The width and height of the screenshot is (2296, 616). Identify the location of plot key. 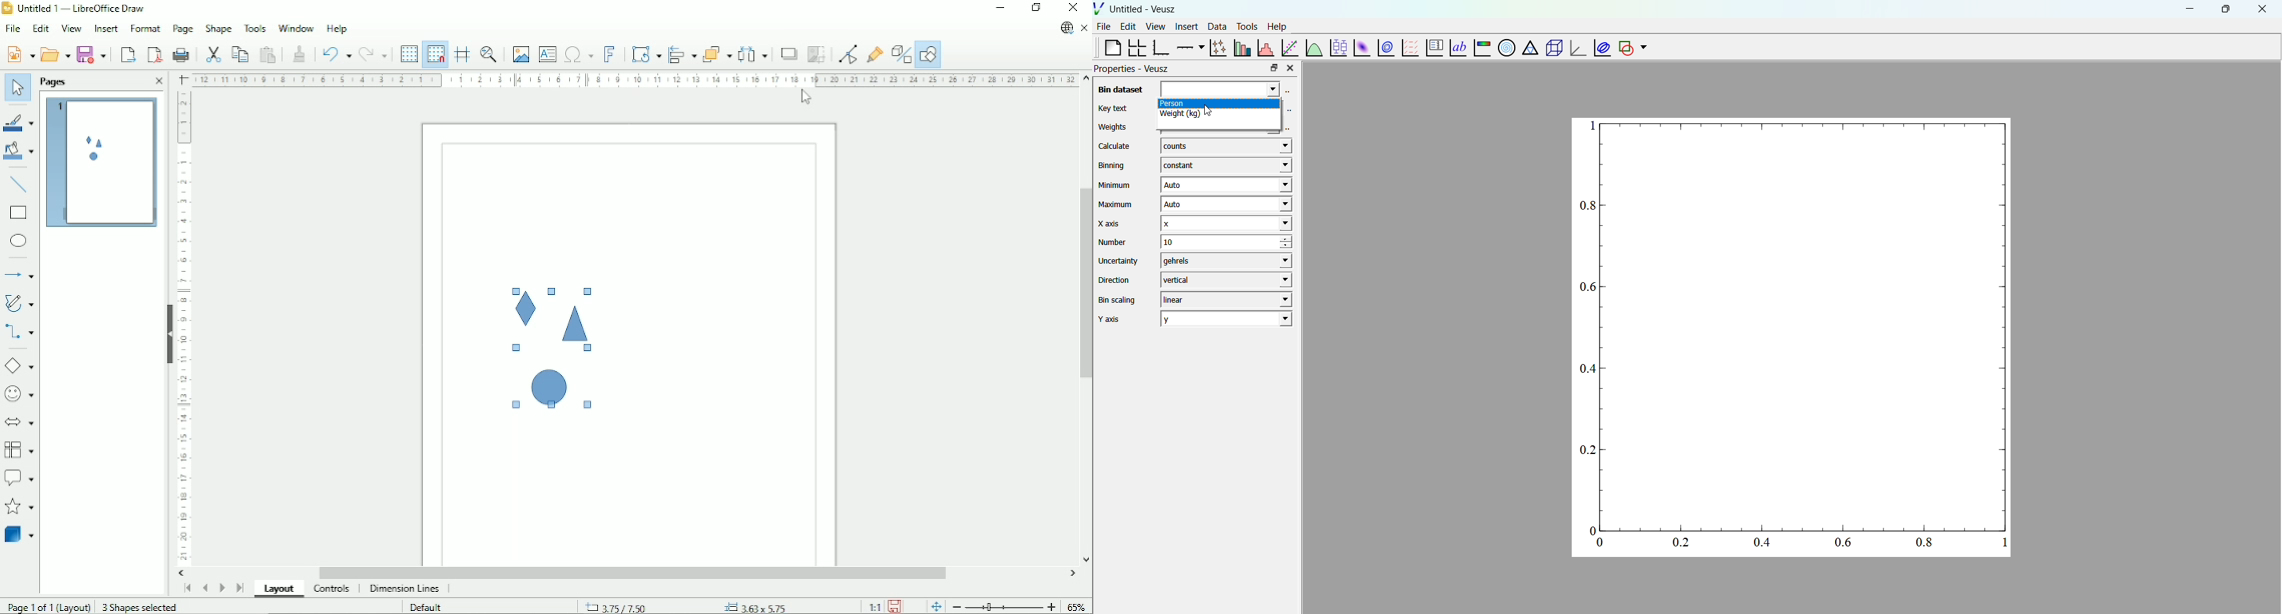
(1432, 48).